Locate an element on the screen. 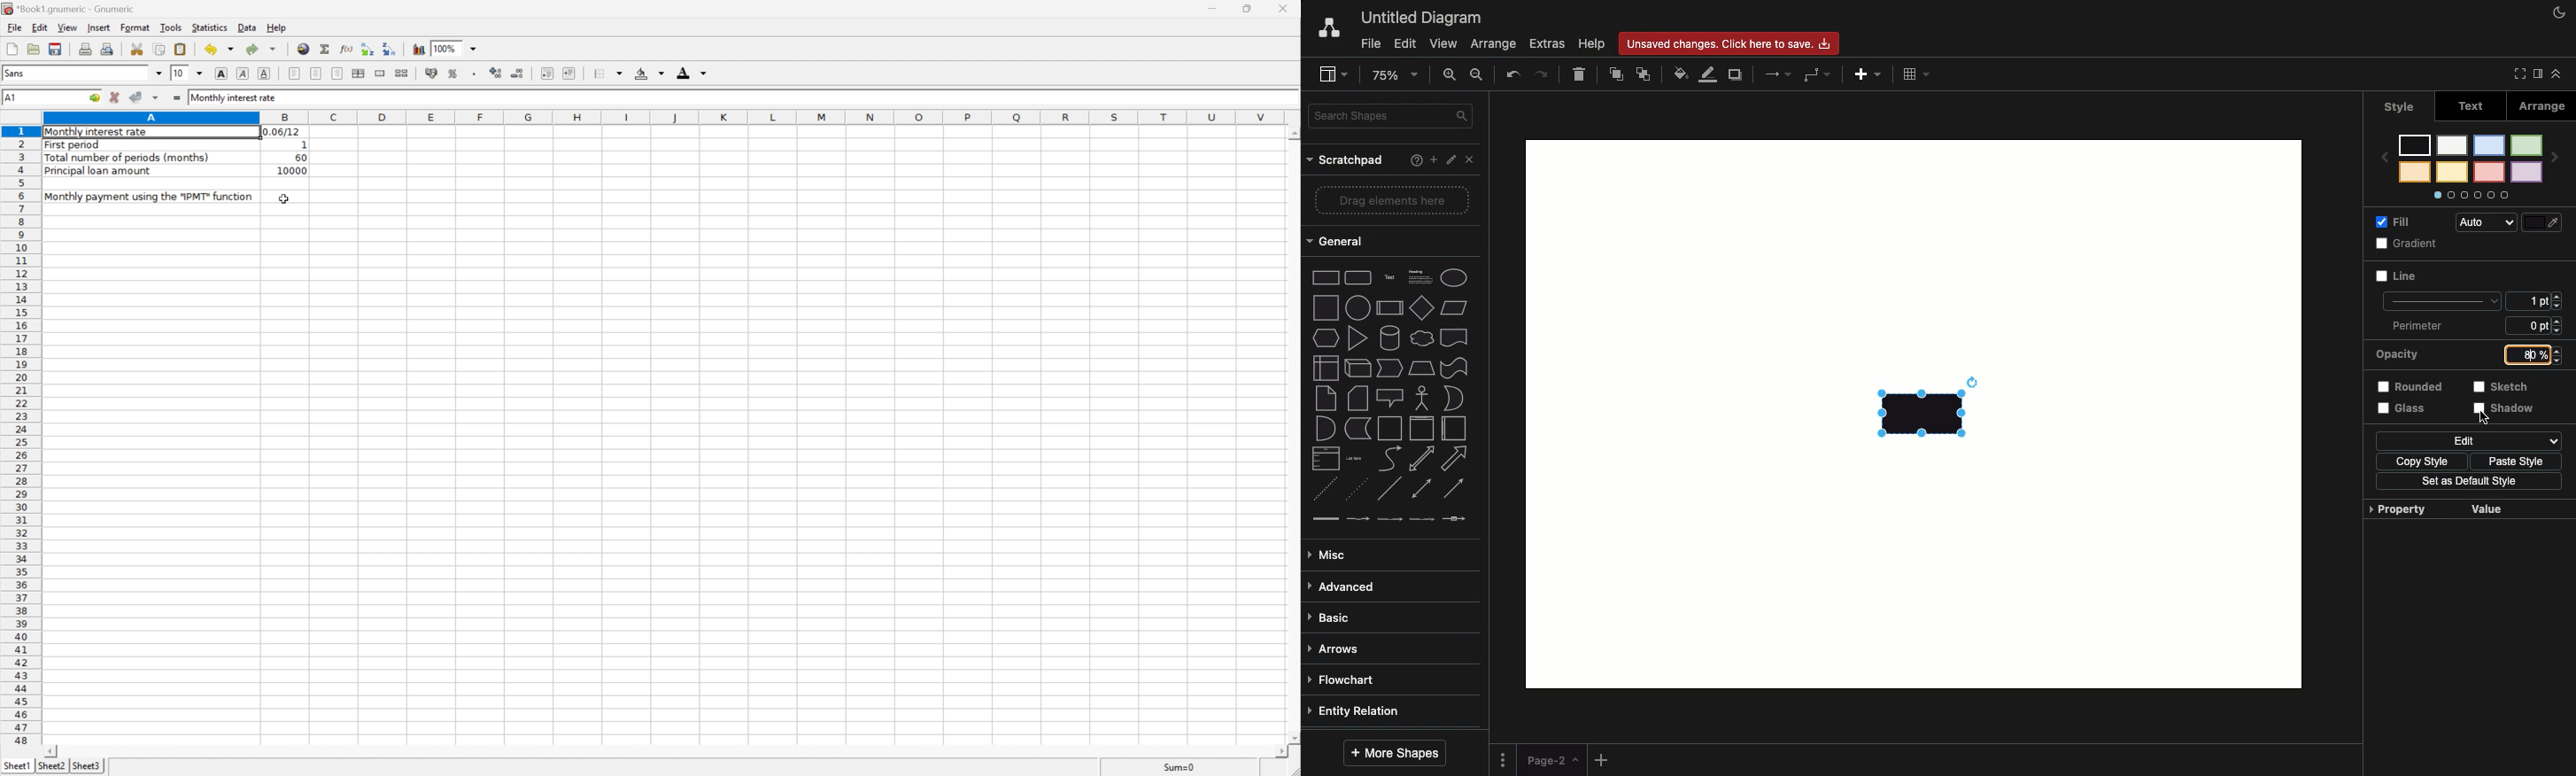 The image size is (2576, 784). Data is located at coordinates (248, 29).